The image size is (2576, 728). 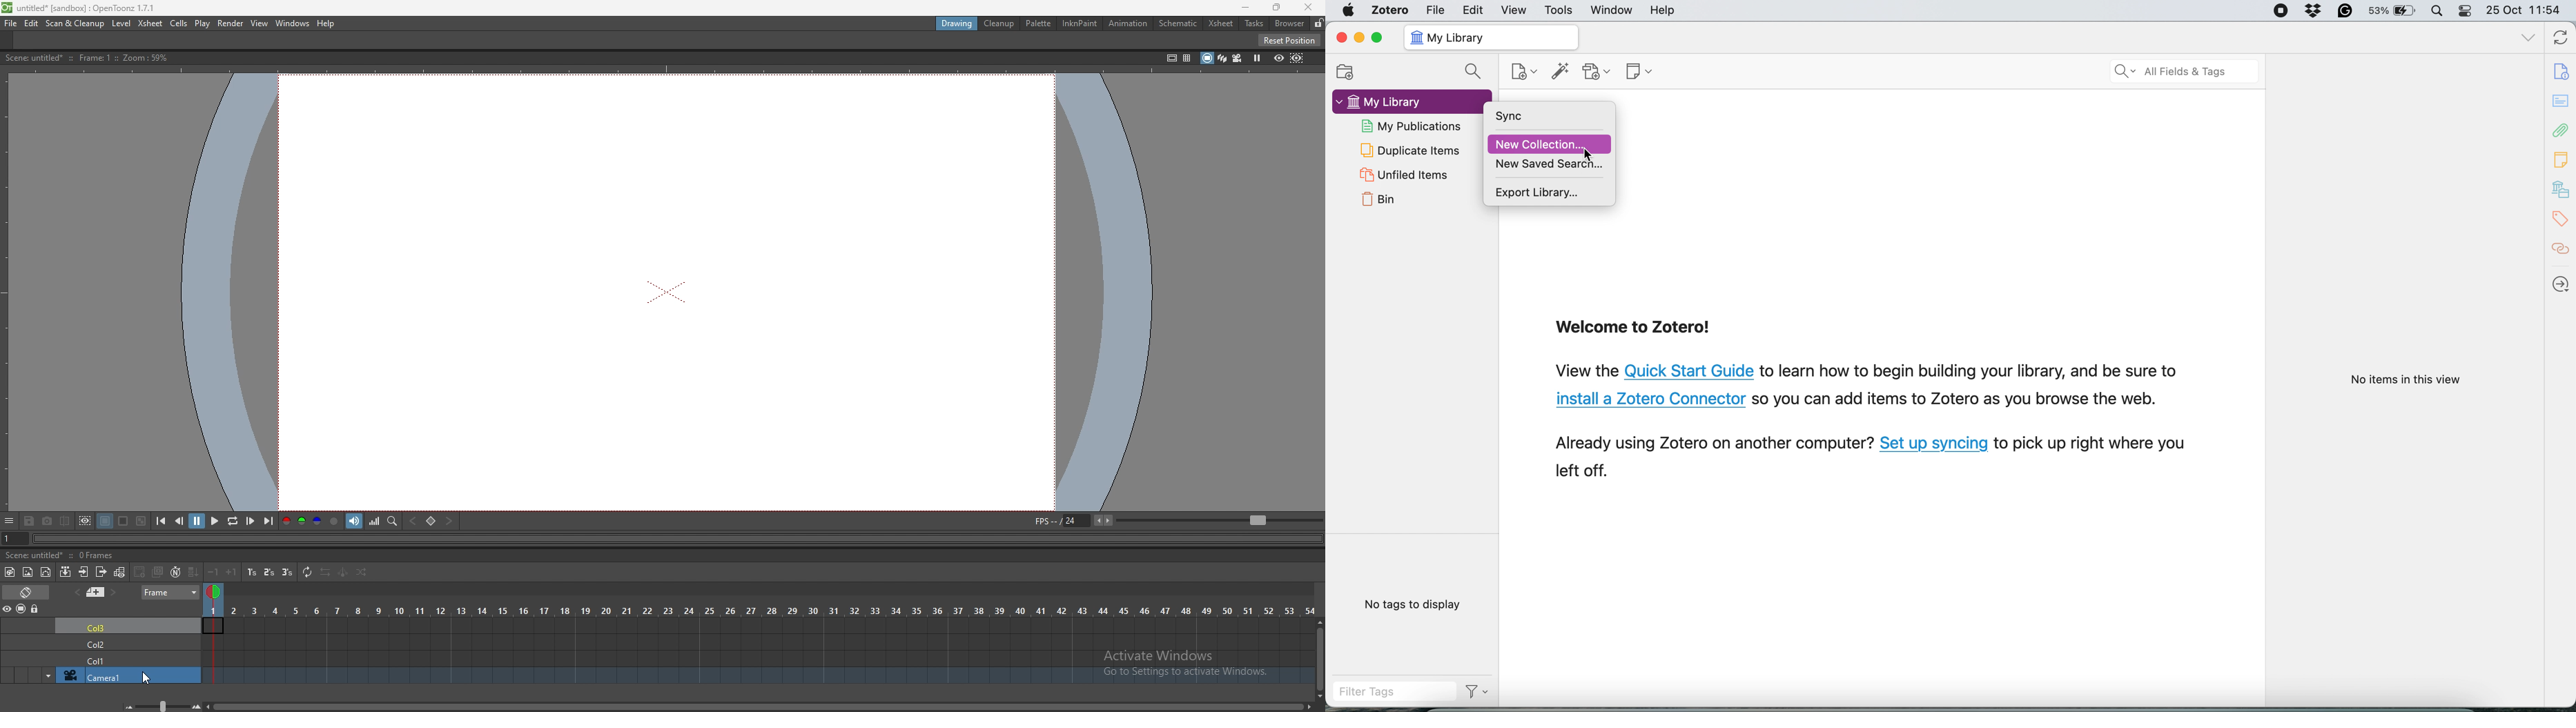 I want to click on unfiled items, so click(x=1402, y=175).